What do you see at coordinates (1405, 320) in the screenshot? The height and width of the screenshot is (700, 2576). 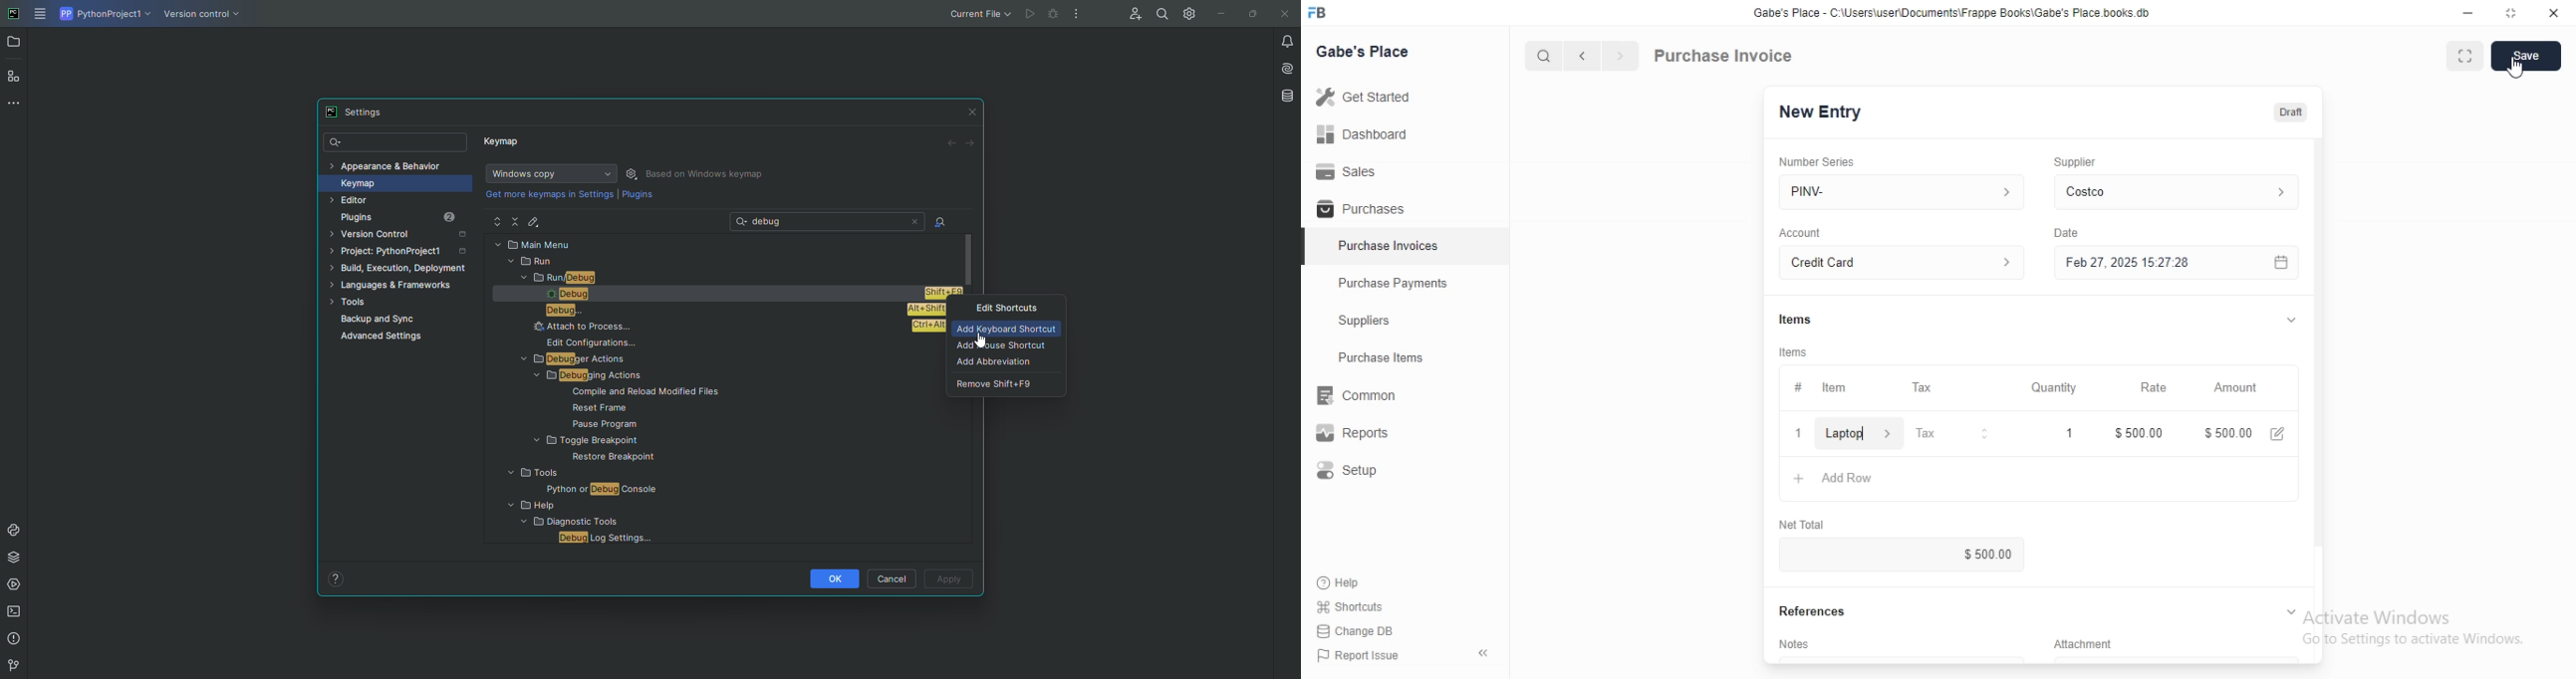 I see `Suppliers` at bounding box center [1405, 320].